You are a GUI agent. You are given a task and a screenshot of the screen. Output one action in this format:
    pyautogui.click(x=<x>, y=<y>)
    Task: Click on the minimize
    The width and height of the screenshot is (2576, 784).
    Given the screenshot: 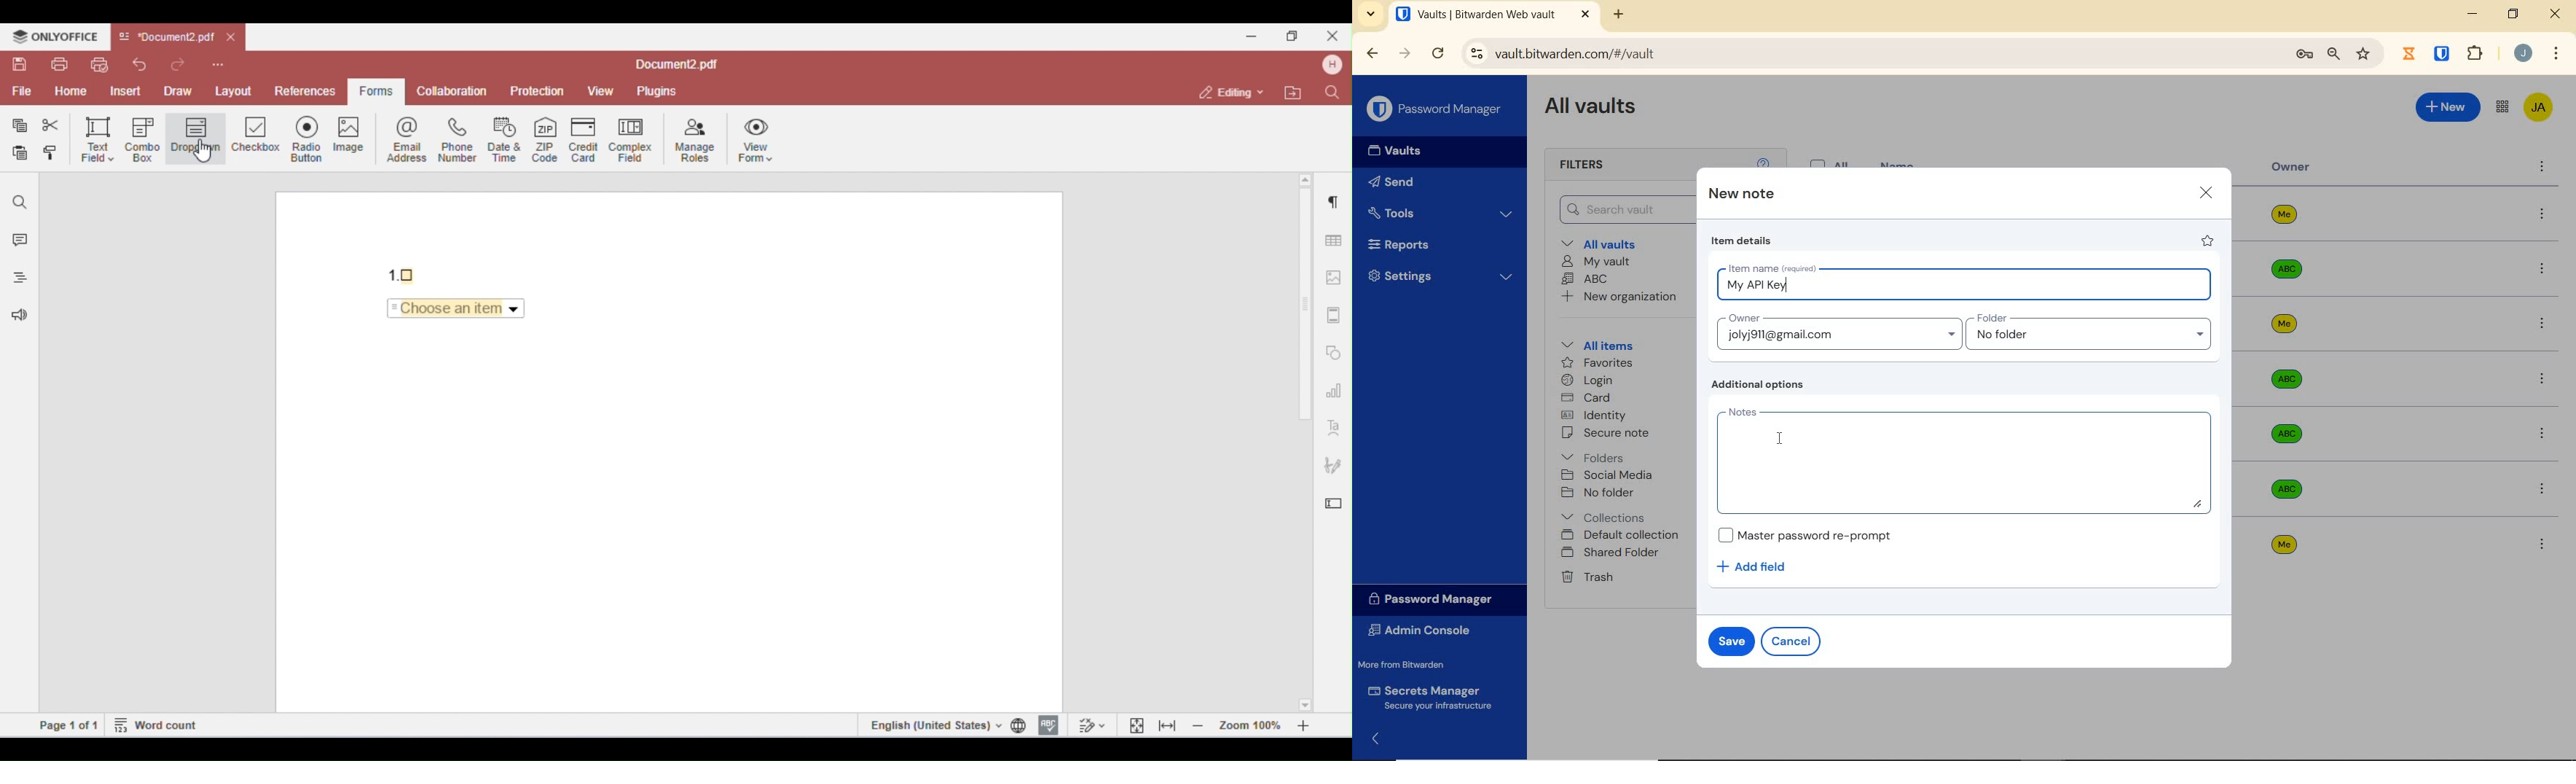 What is the action you would take?
    pyautogui.click(x=1251, y=35)
    